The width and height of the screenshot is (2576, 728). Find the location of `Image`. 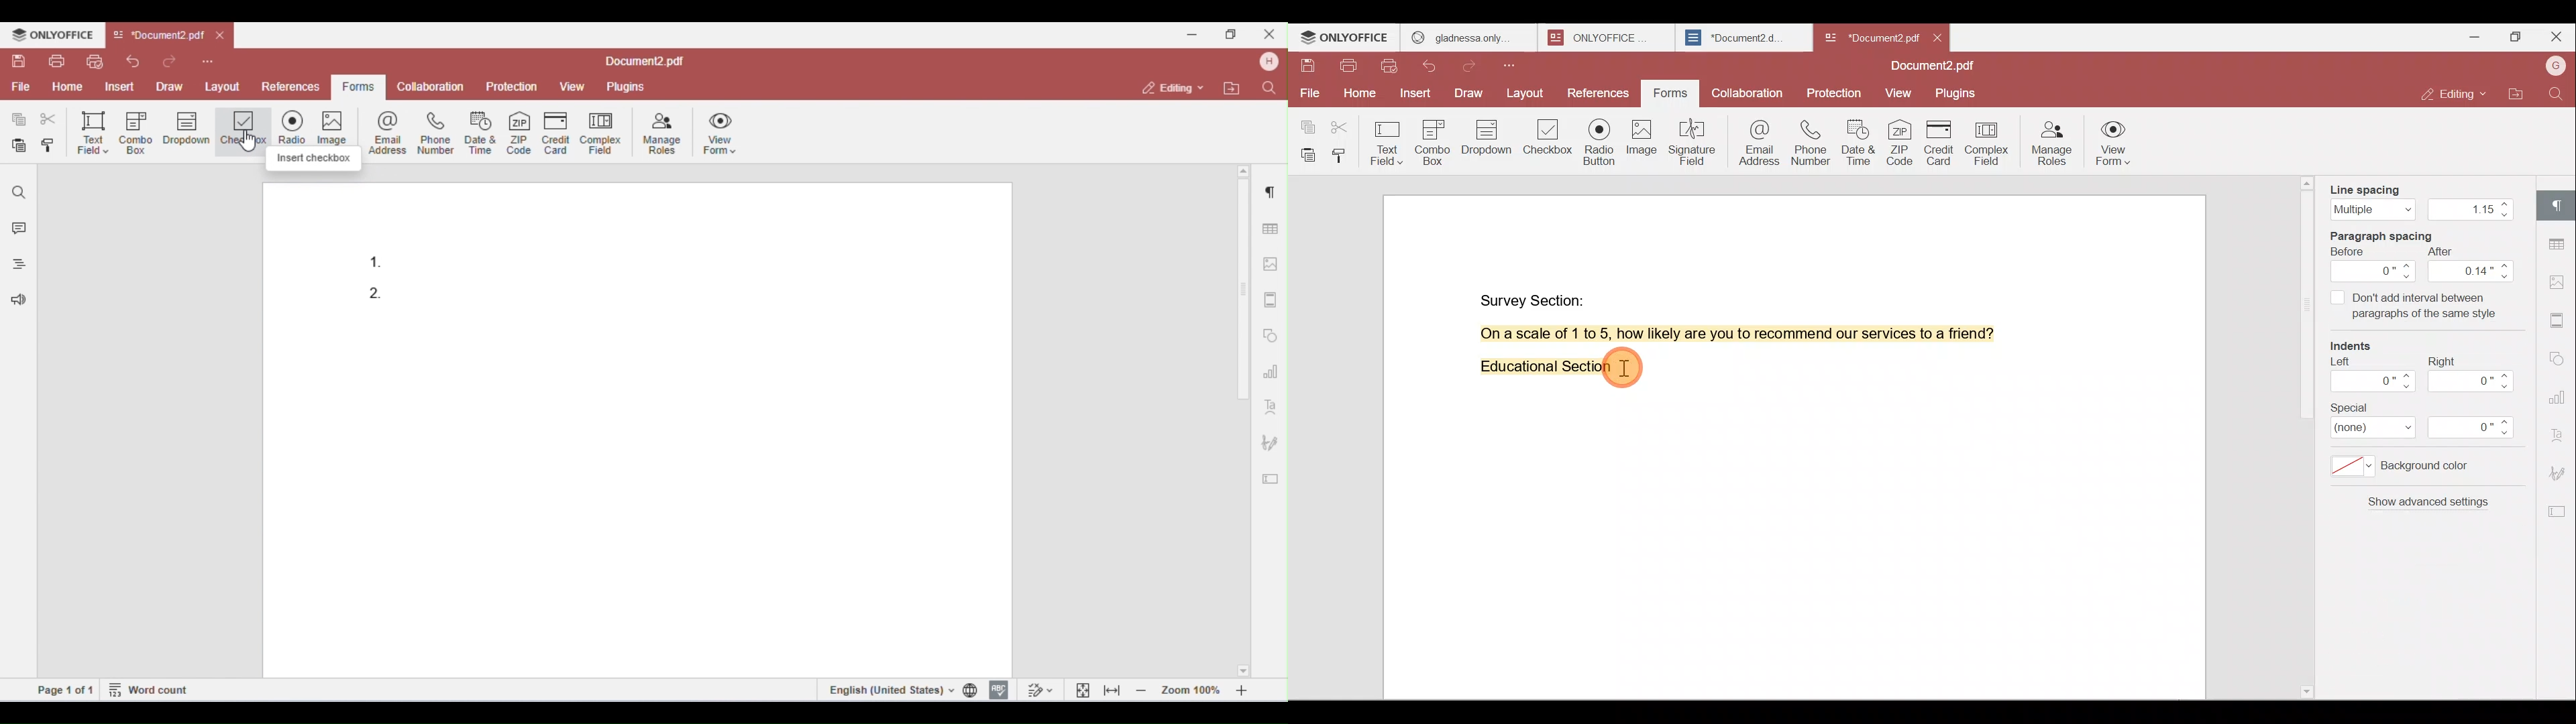

Image is located at coordinates (1640, 141).